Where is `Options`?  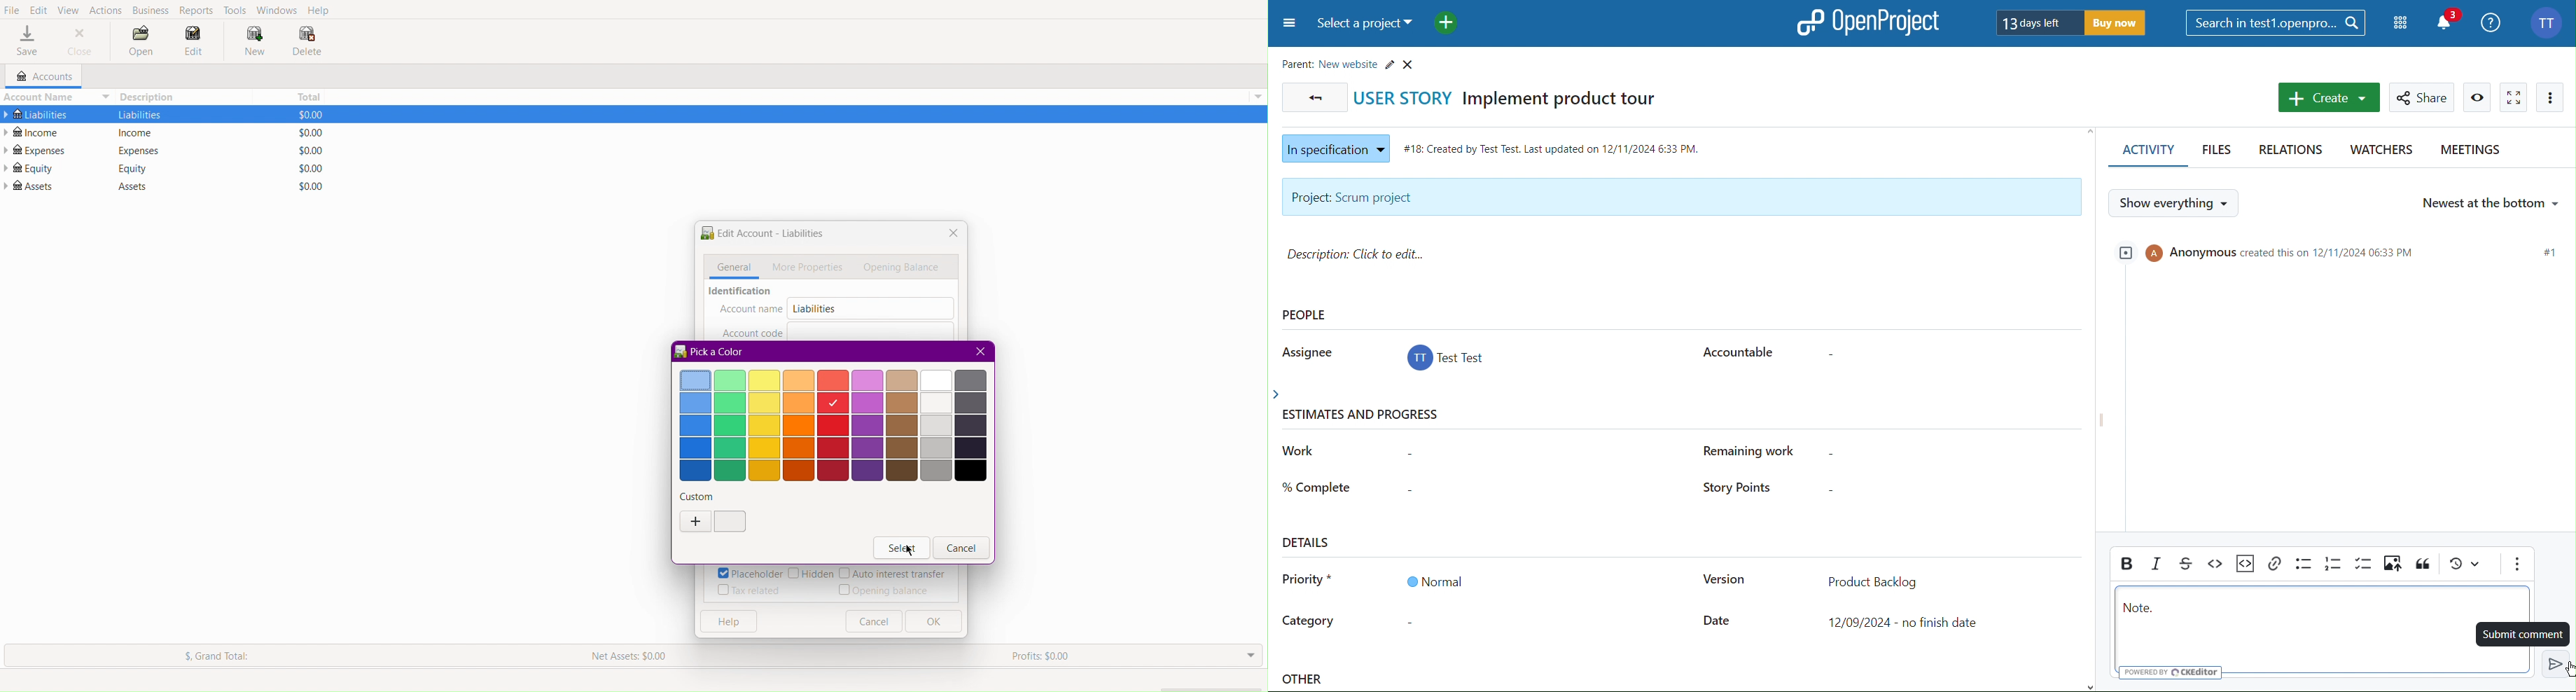
Options is located at coordinates (2516, 565).